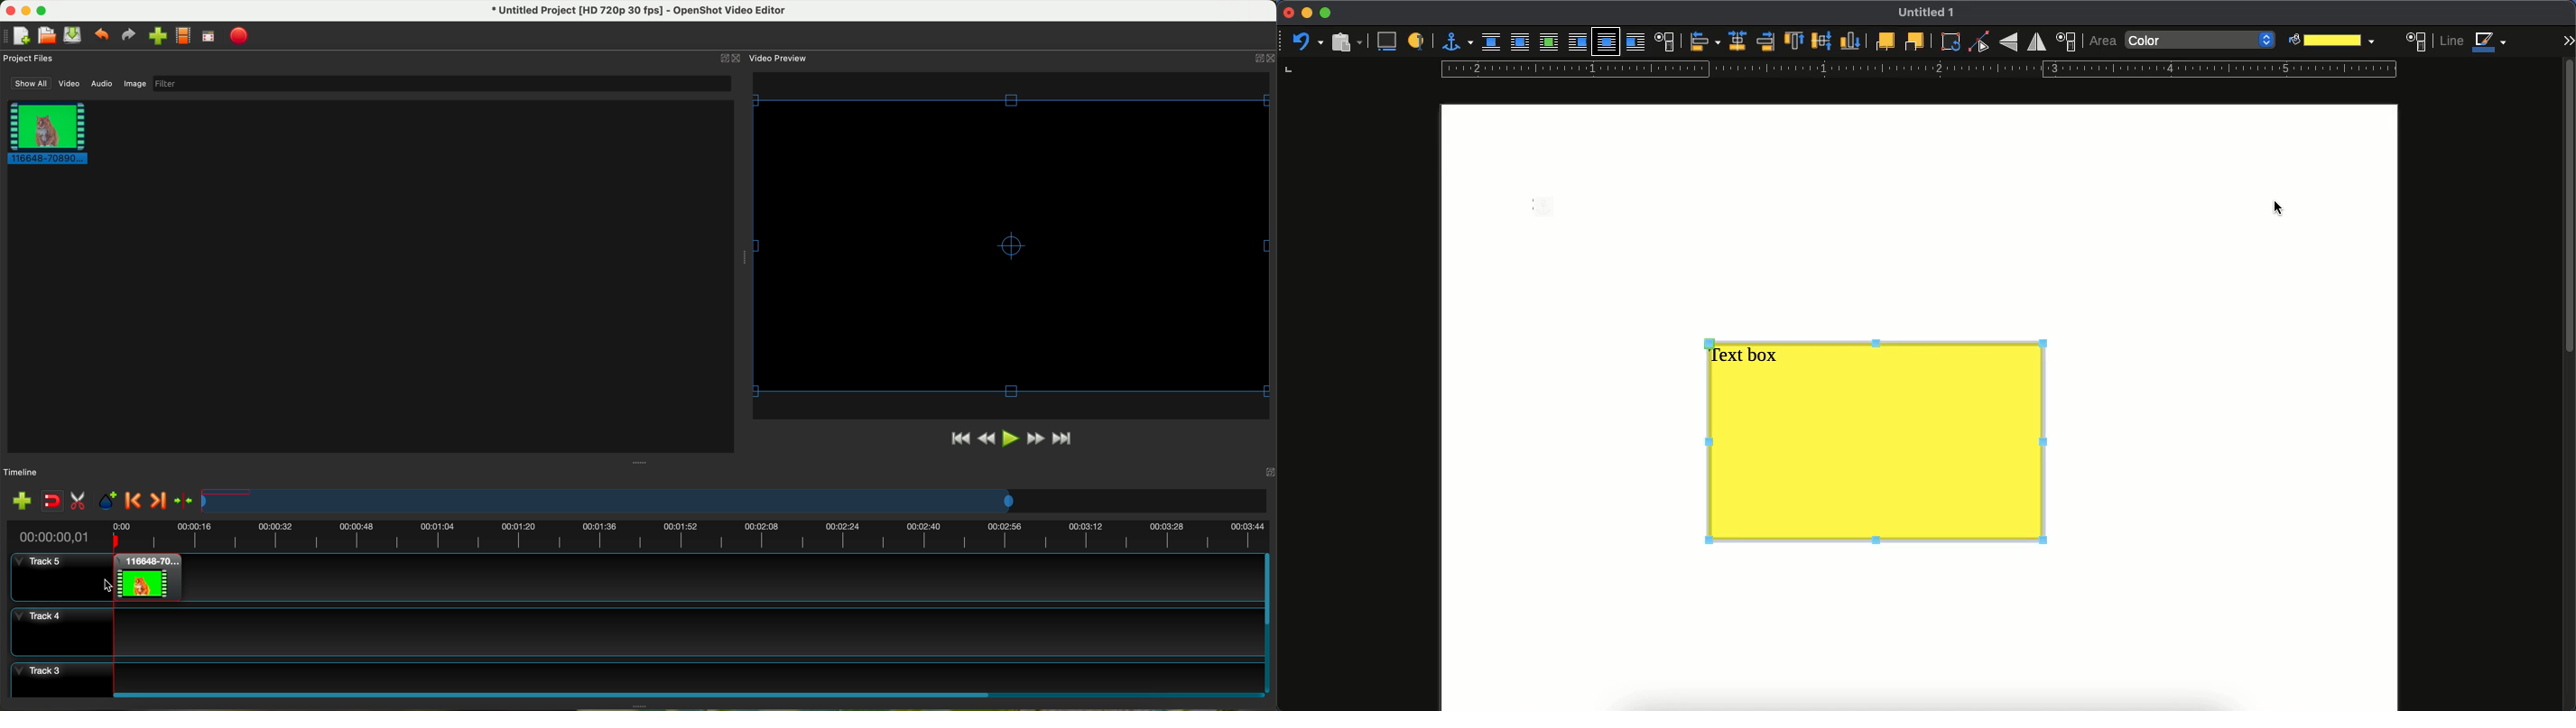  What do you see at coordinates (1548, 43) in the screenshot?
I see `optimal` at bounding box center [1548, 43].